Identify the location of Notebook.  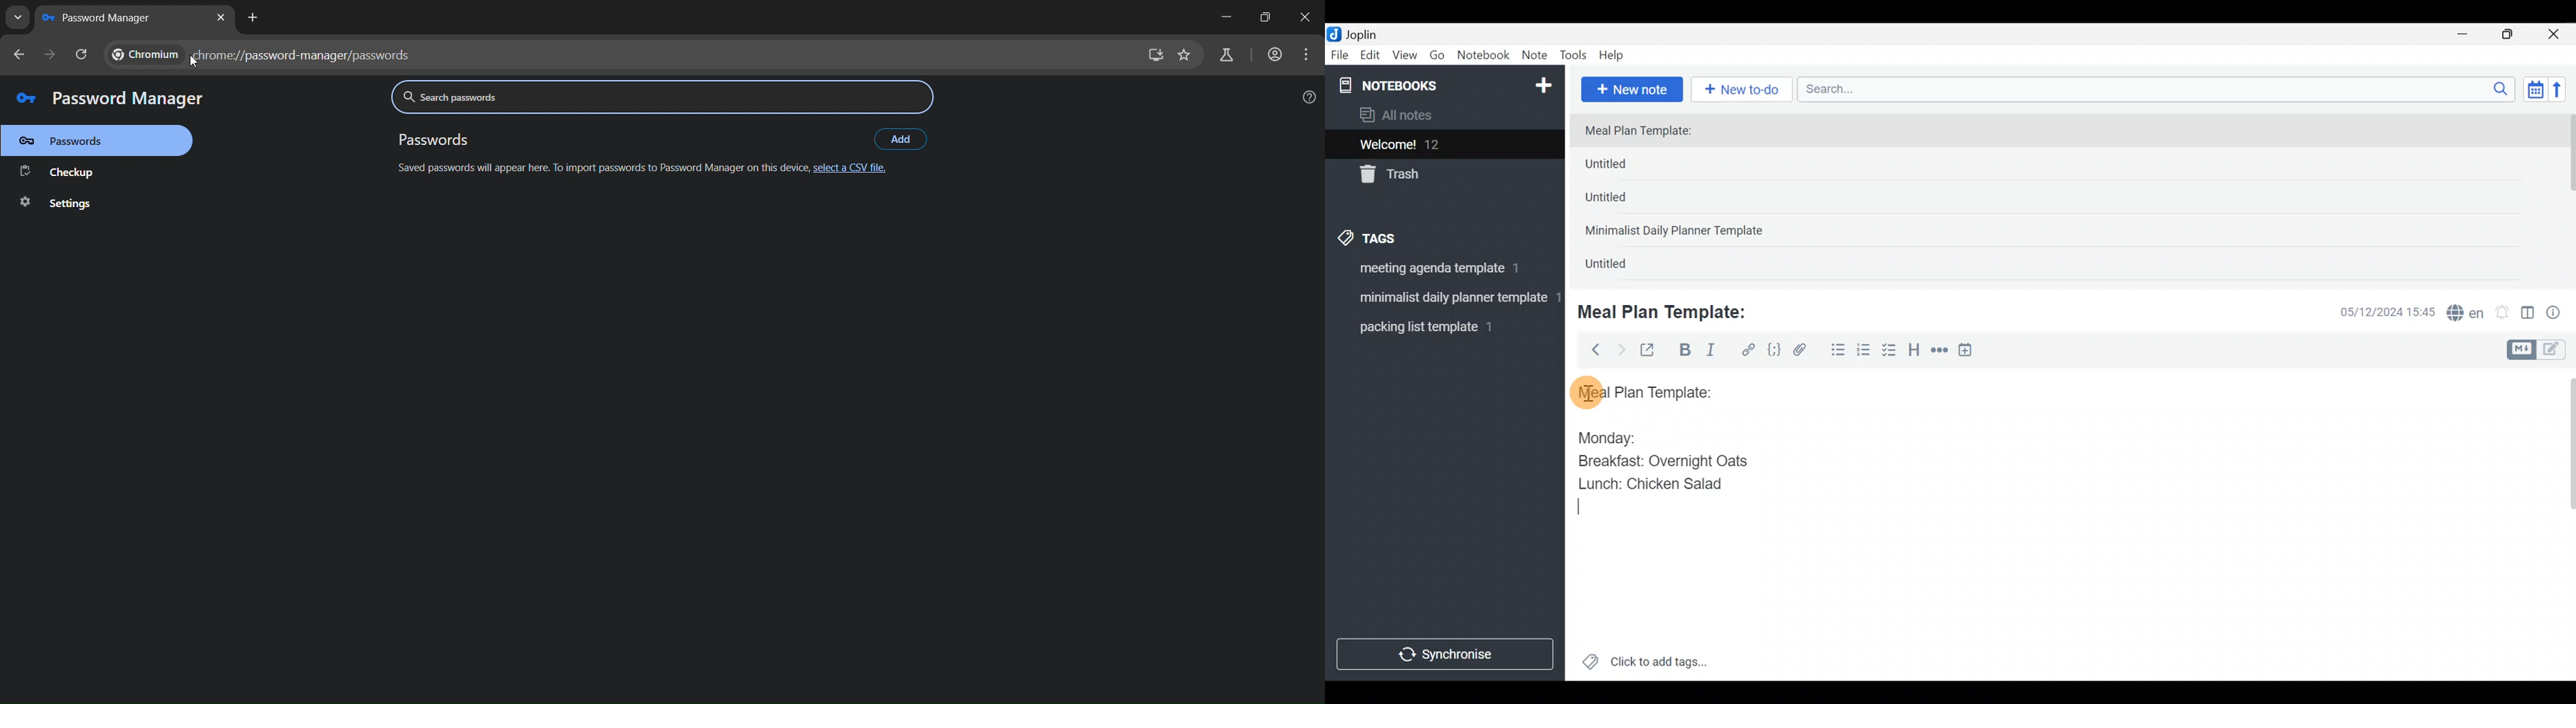
(1484, 55).